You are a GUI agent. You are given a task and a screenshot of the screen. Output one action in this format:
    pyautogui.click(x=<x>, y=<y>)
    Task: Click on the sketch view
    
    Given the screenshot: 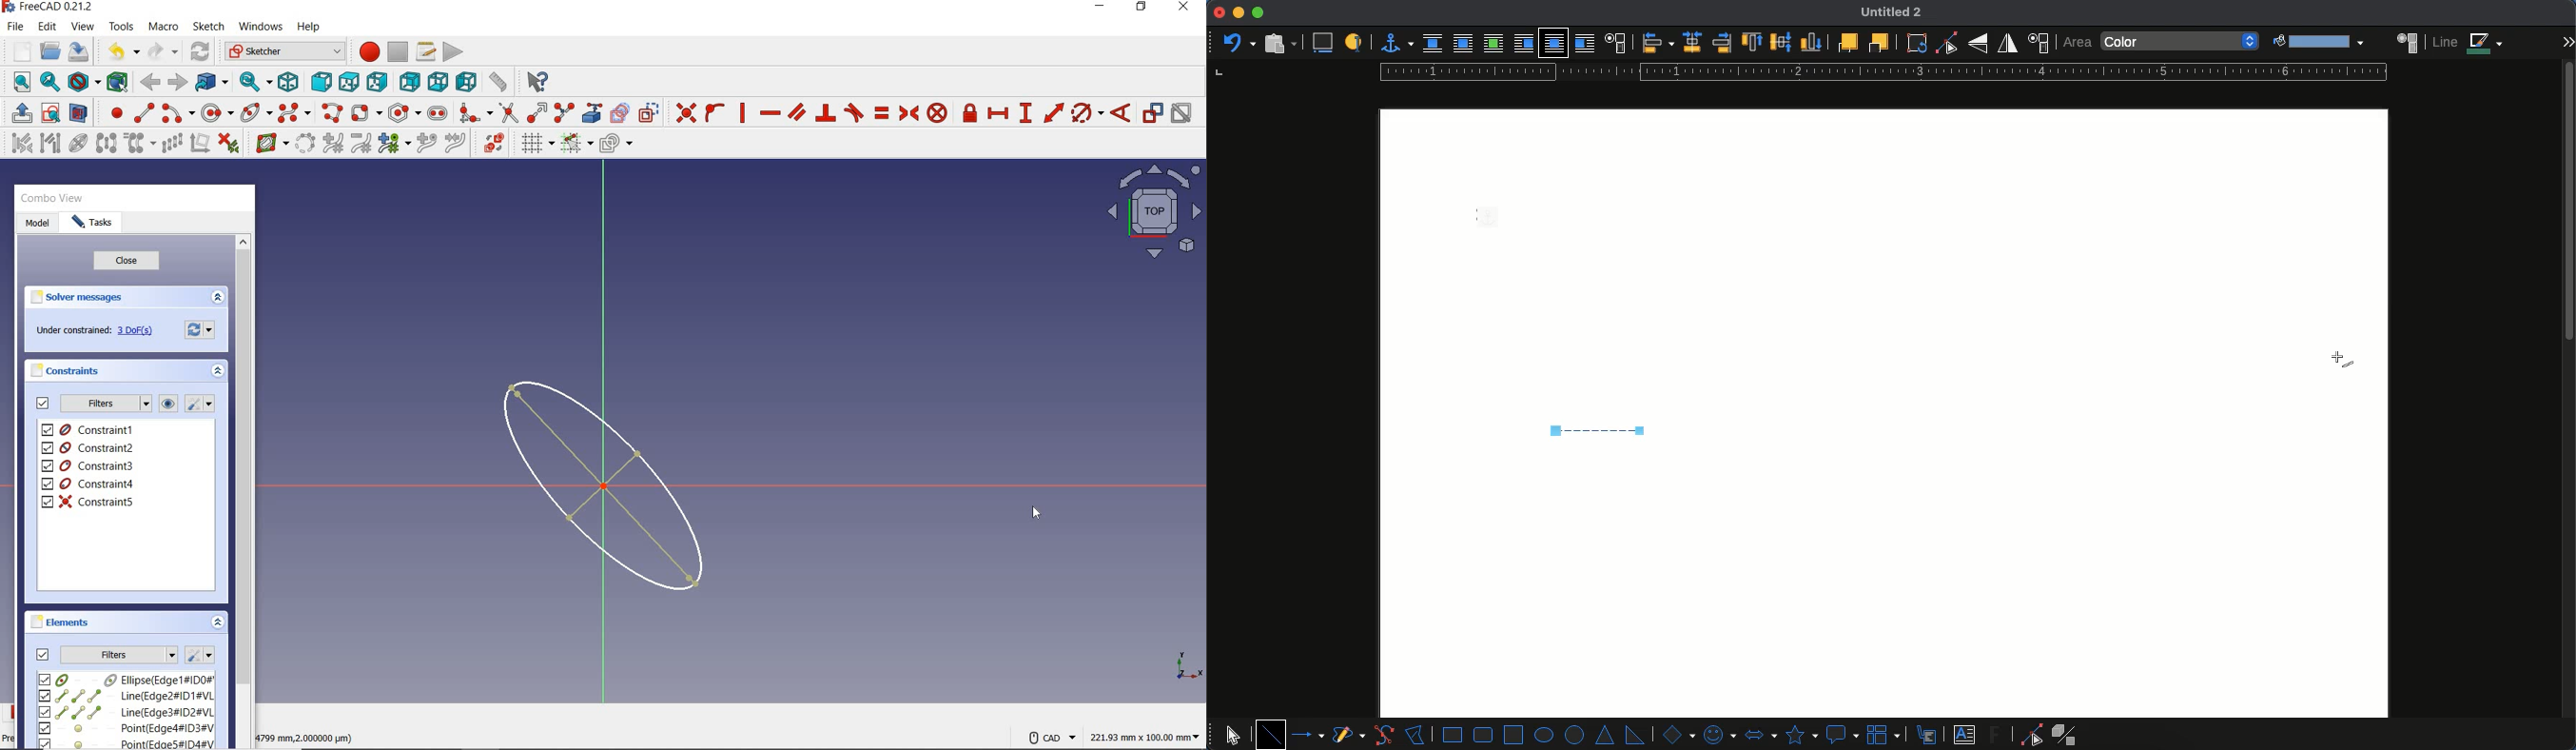 What is the action you would take?
    pyautogui.click(x=1152, y=211)
    